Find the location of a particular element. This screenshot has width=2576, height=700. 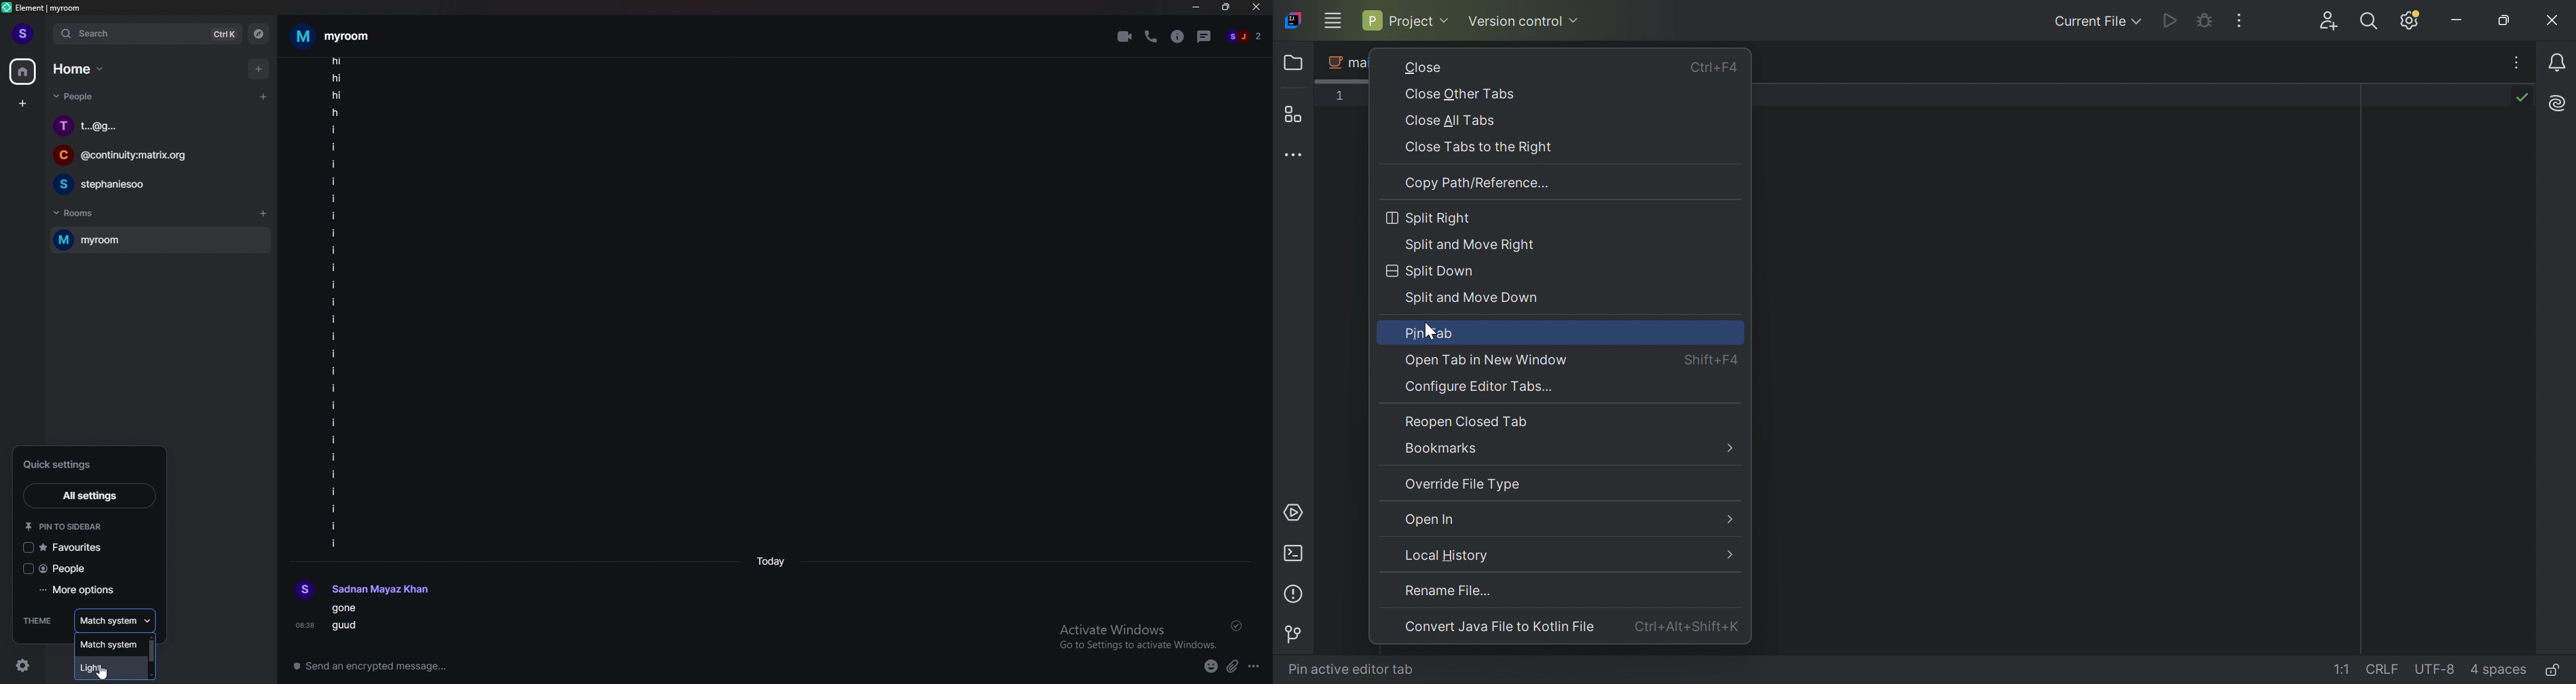

texts is located at coordinates (350, 620).